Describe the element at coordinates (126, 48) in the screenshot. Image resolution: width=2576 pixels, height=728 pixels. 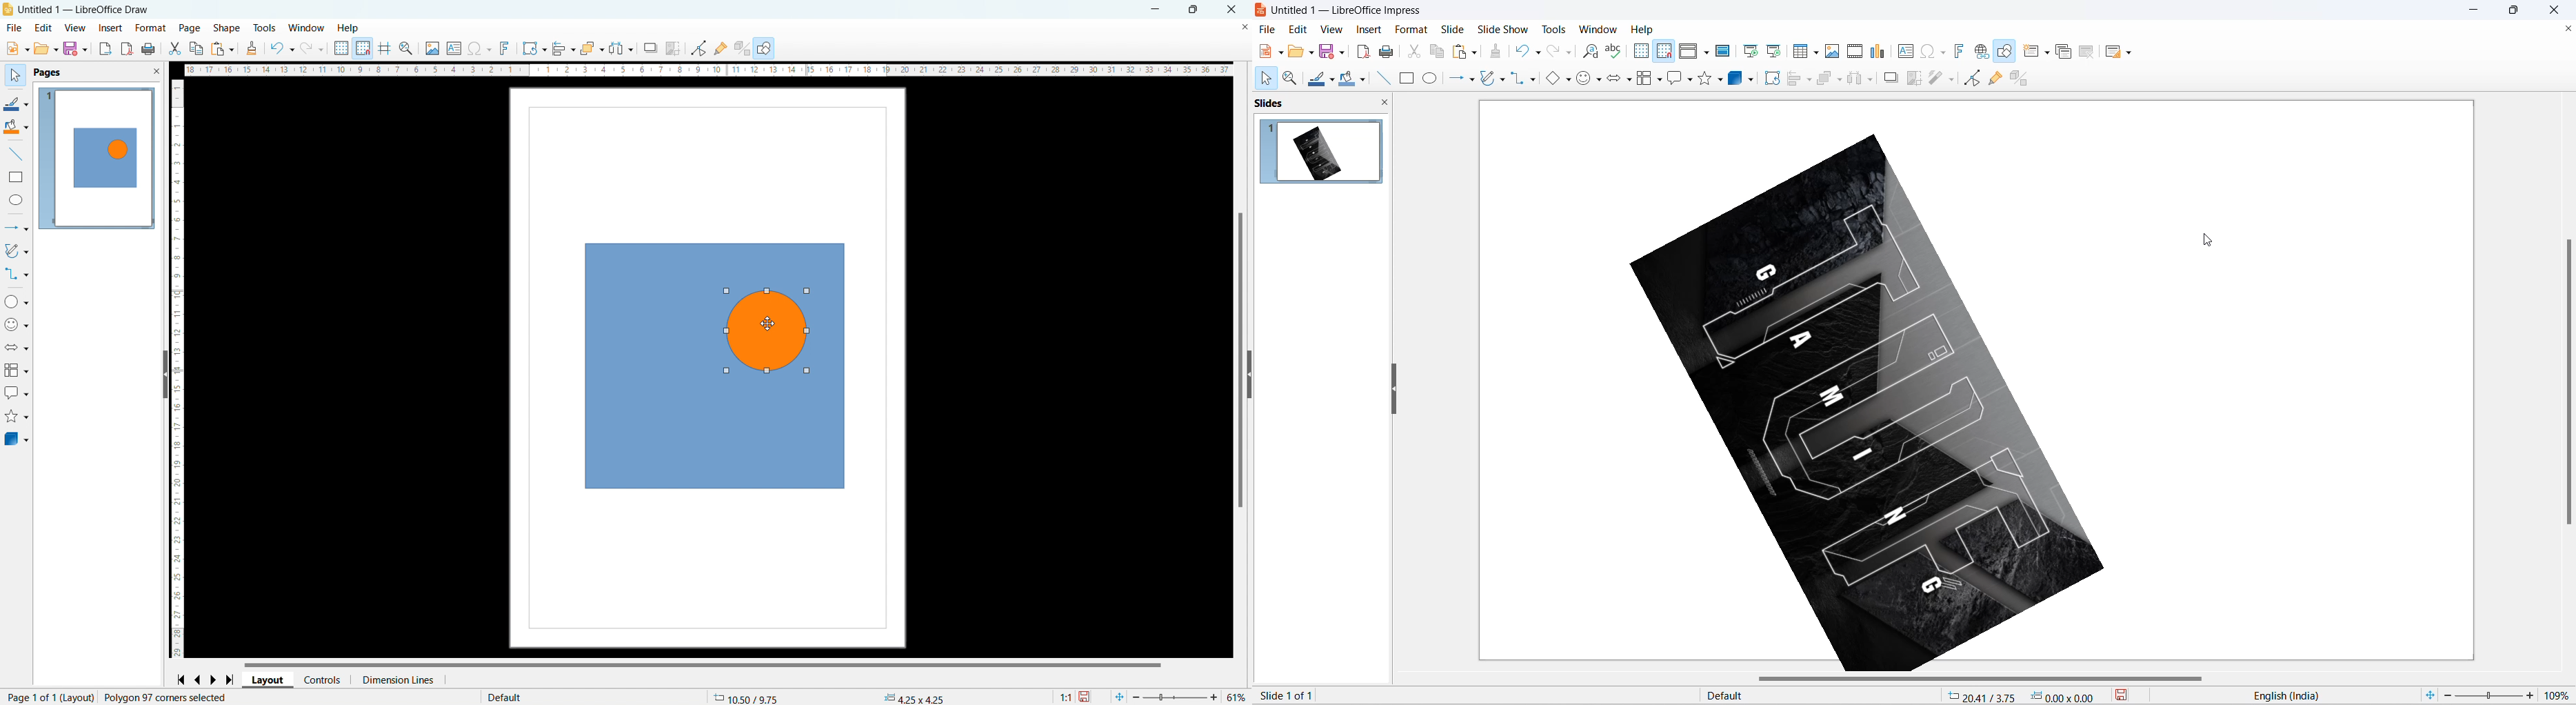
I see `export directly as pdf` at that location.